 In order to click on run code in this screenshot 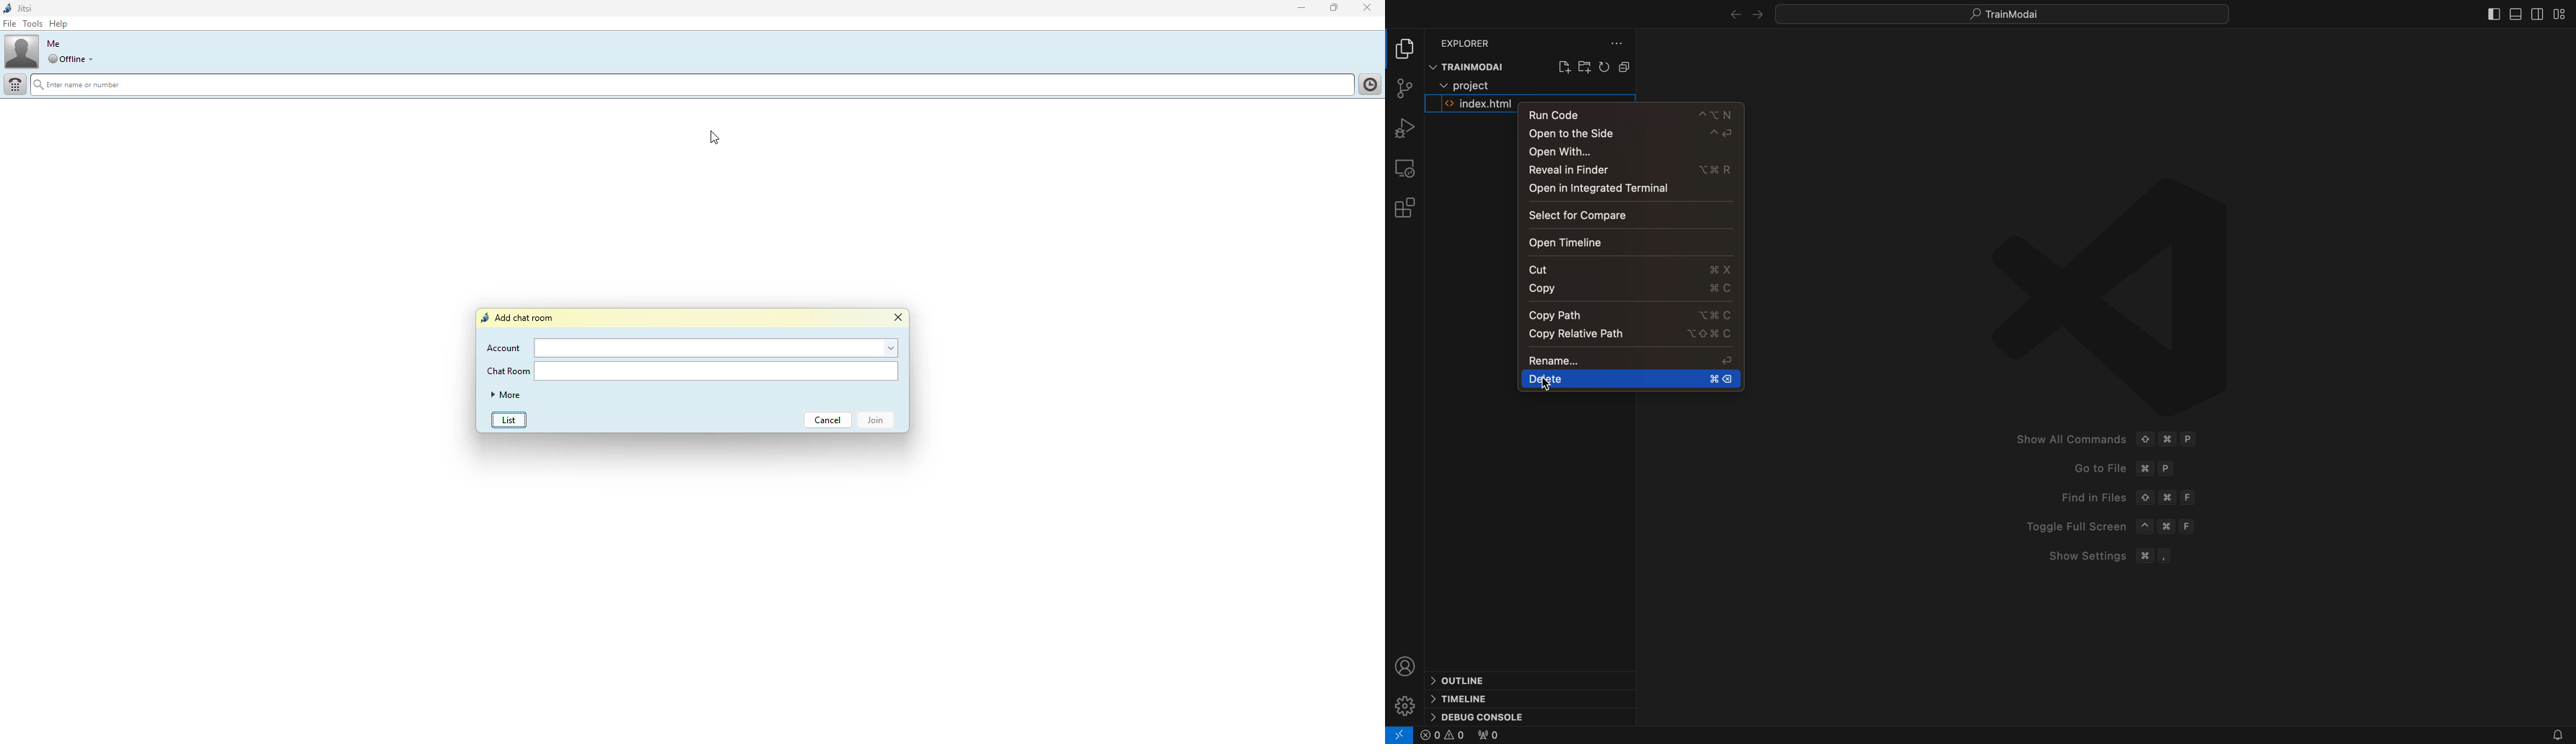, I will do `click(1634, 115)`.